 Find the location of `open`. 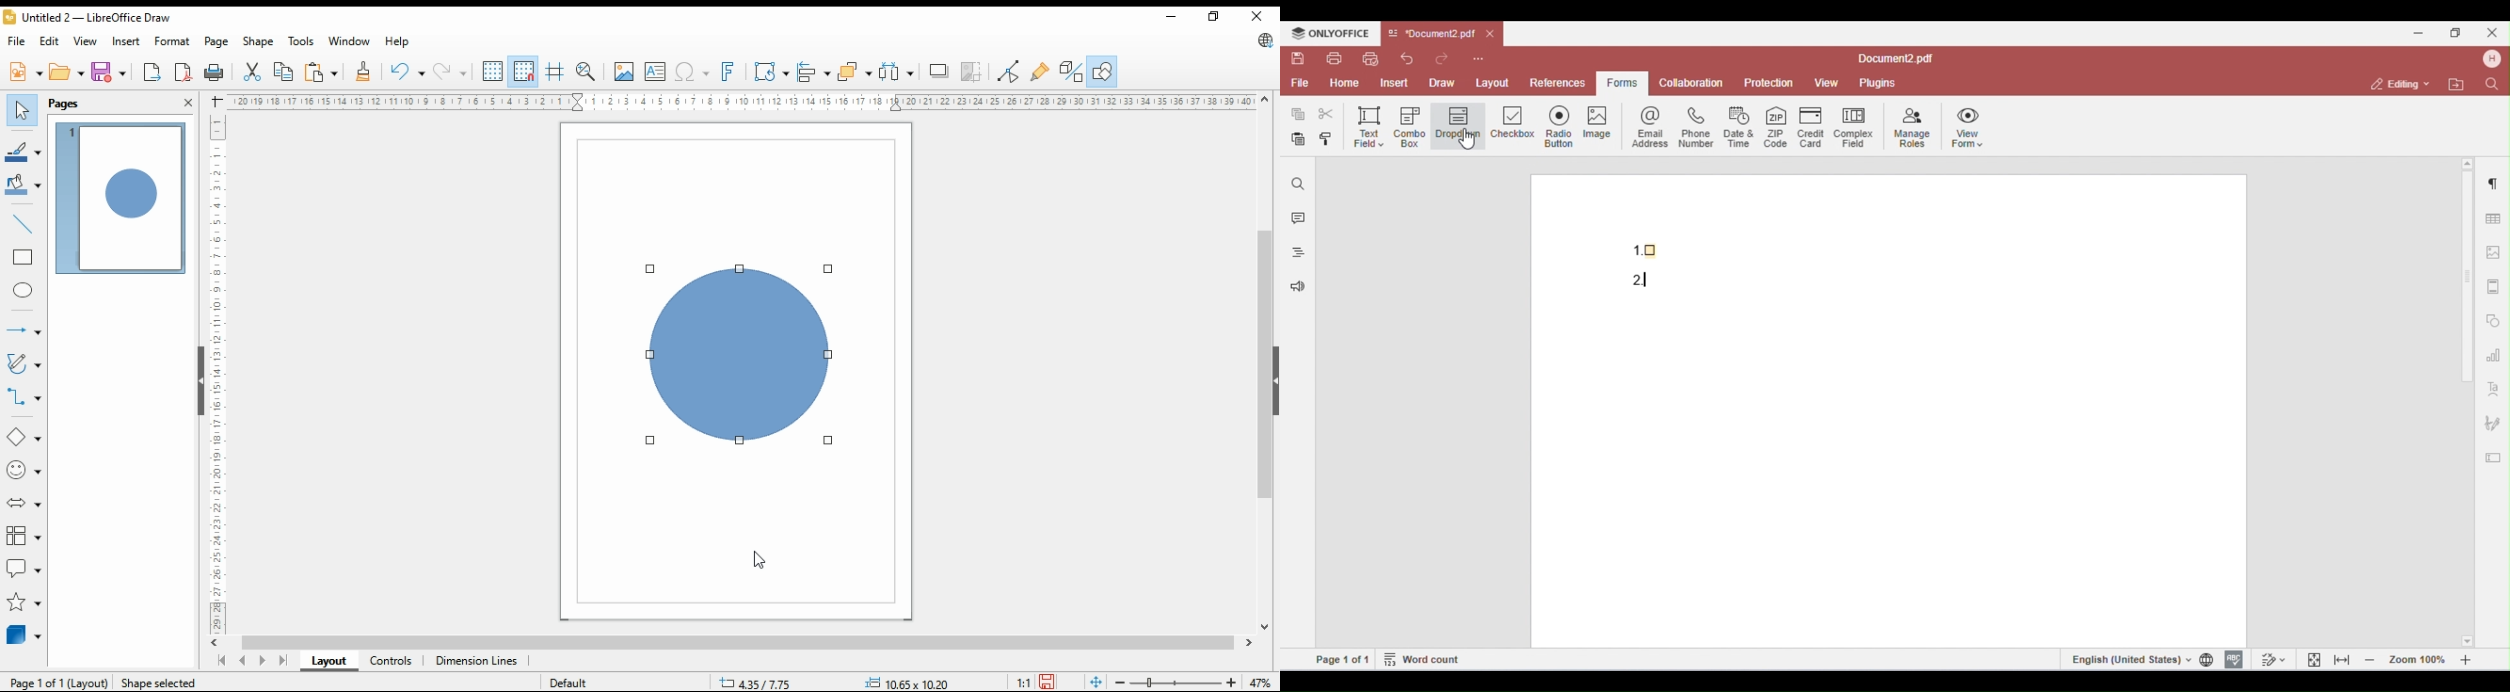

open is located at coordinates (66, 71).